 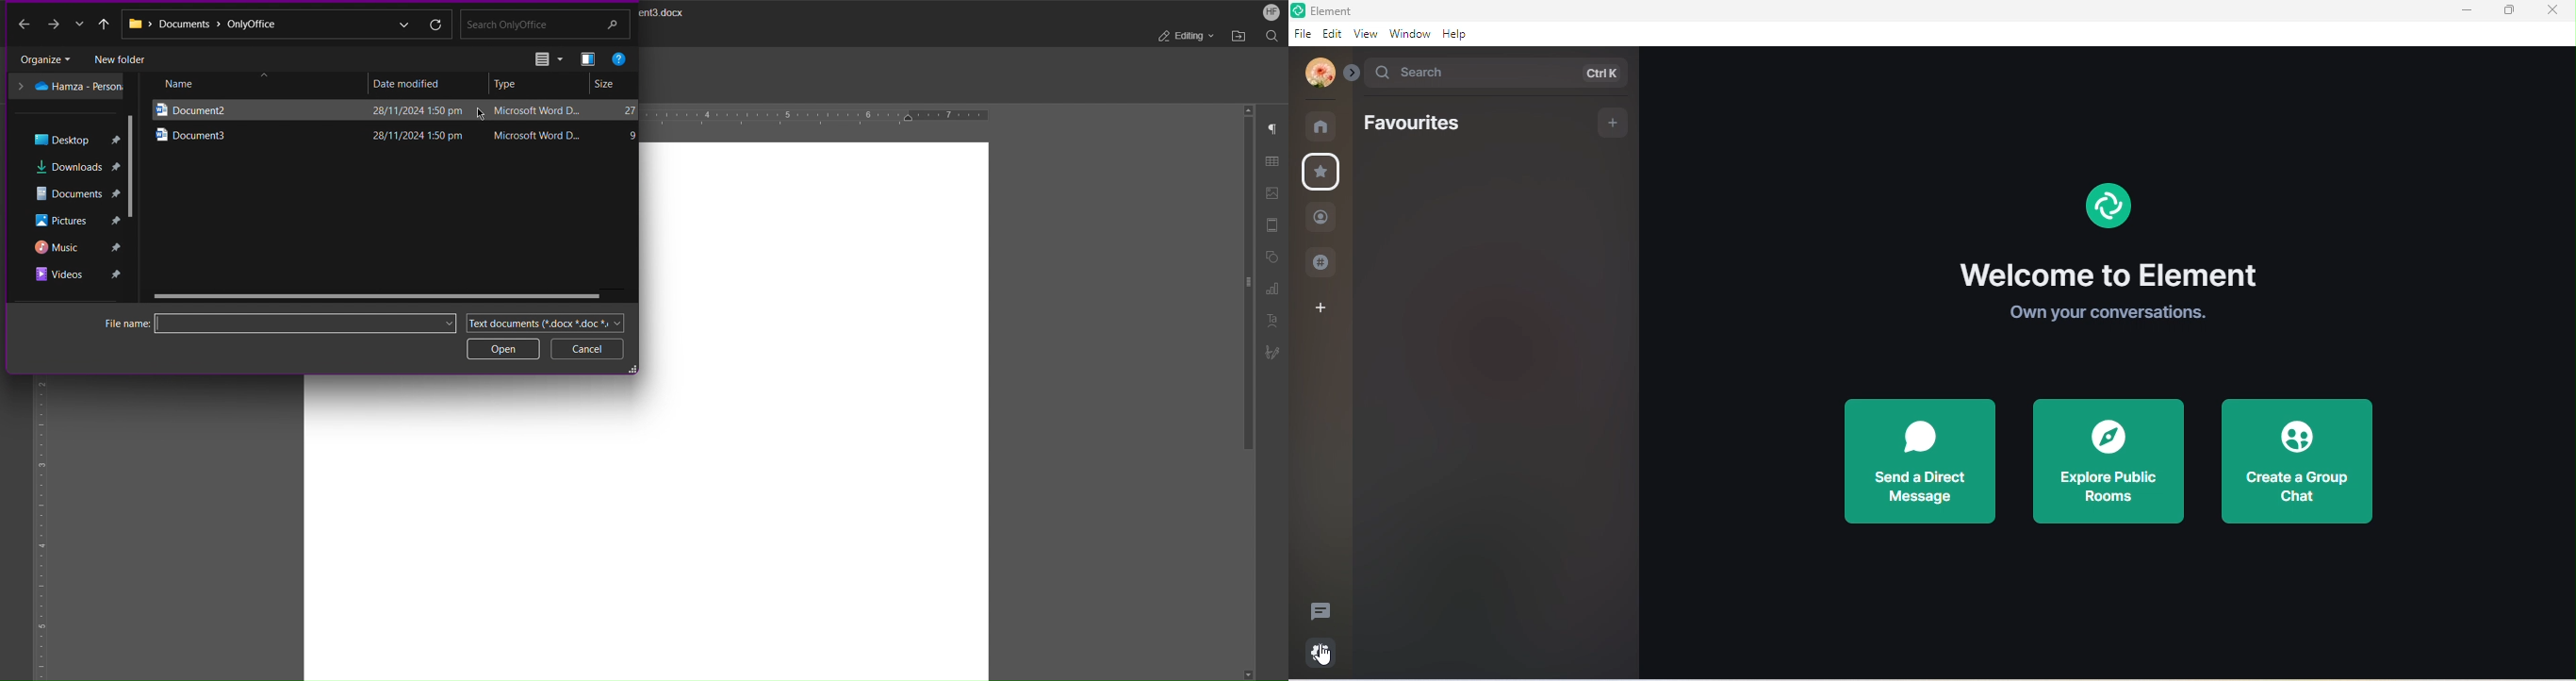 What do you see at coordinates (1321, 124) in the screenshot?
I see `room` at bounding box center [1321, 124].